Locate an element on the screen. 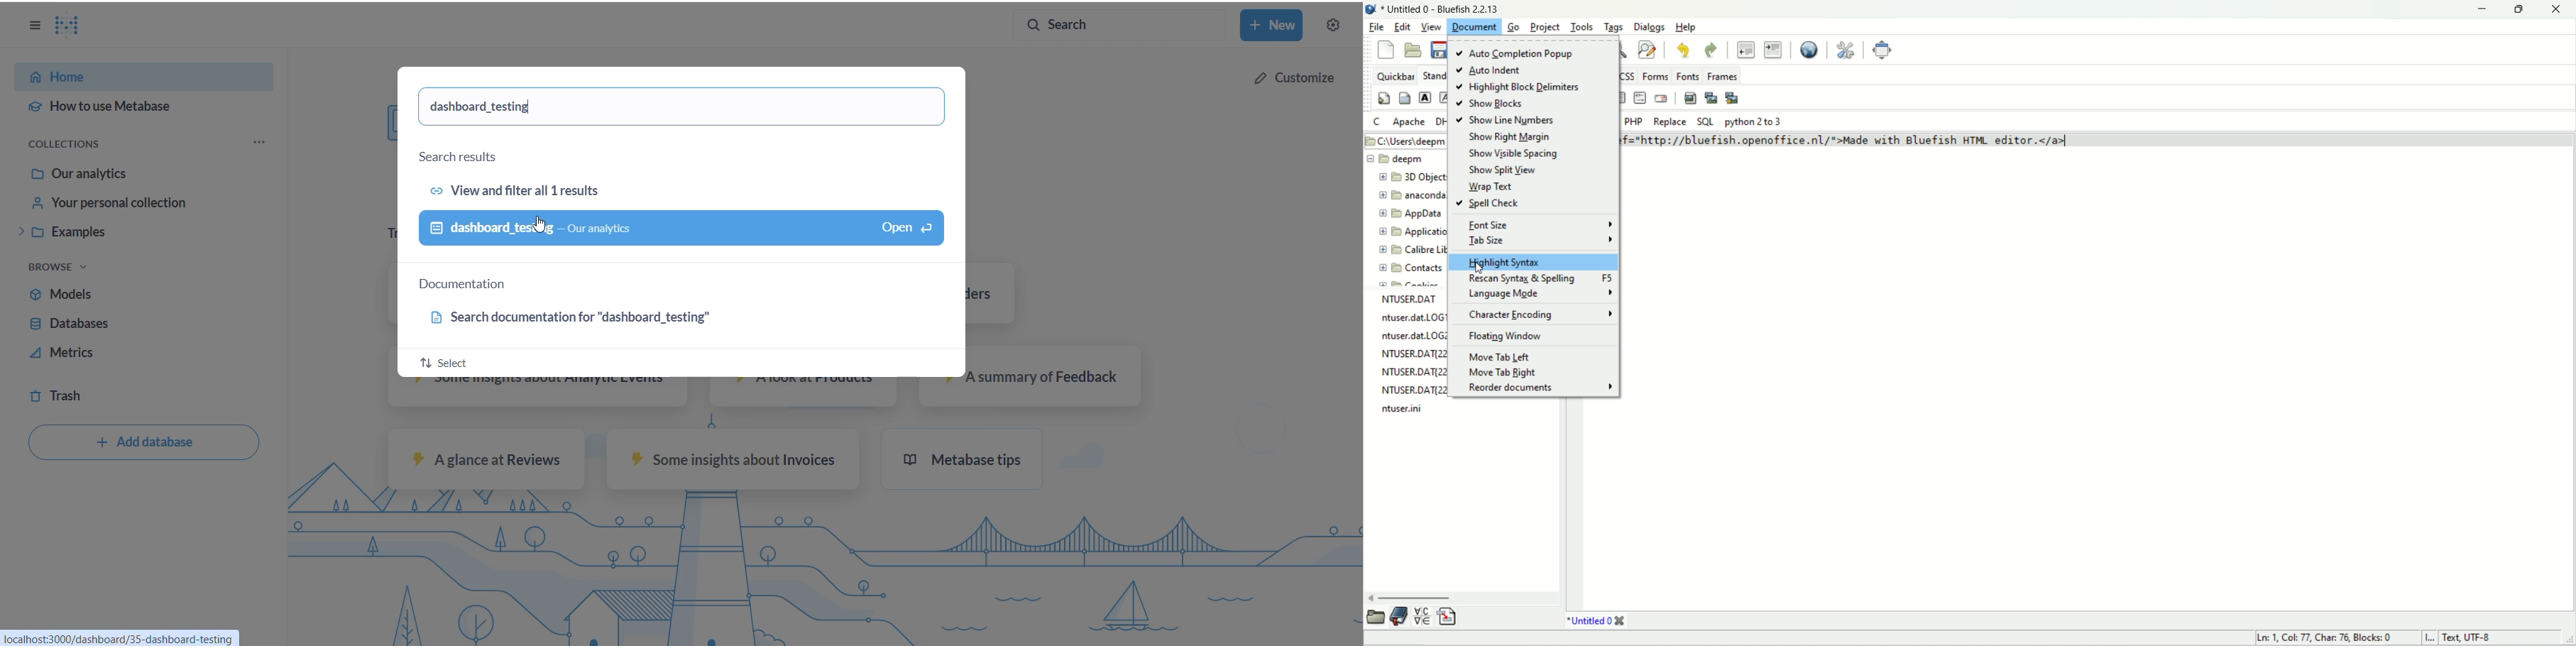  frames is located at coordinates (1721, 76).